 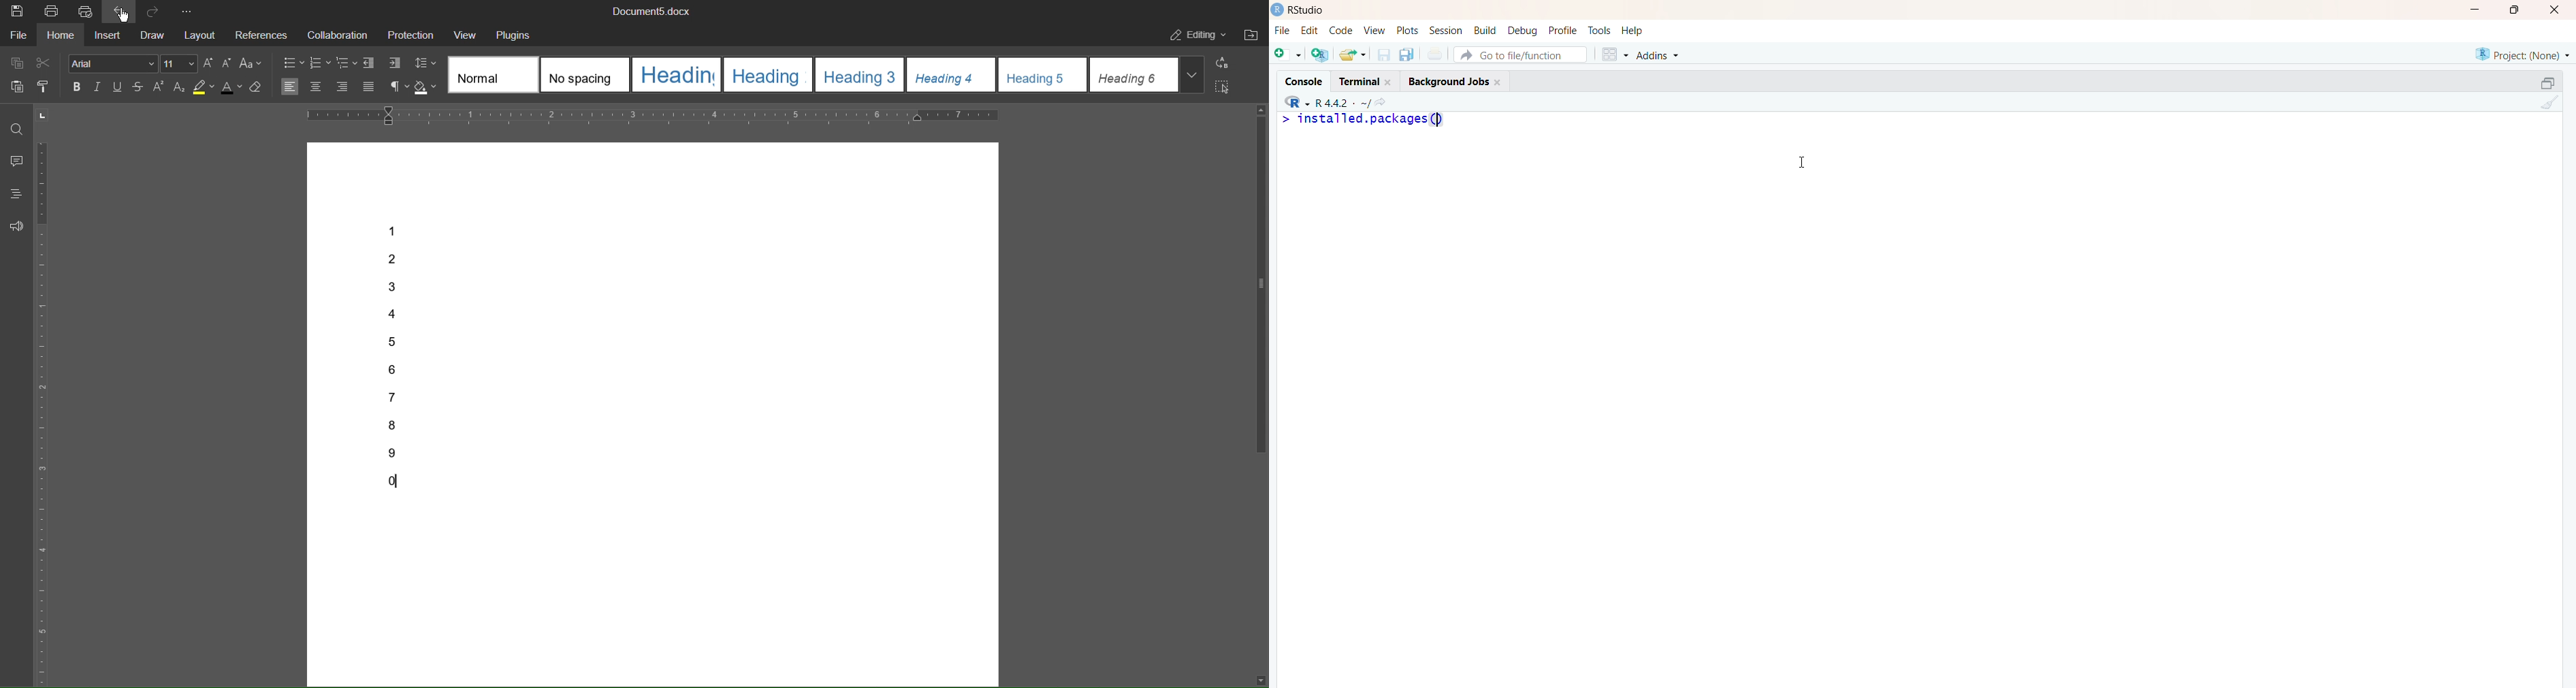 I want to click on text cursor, so click(x=1437, y=121).